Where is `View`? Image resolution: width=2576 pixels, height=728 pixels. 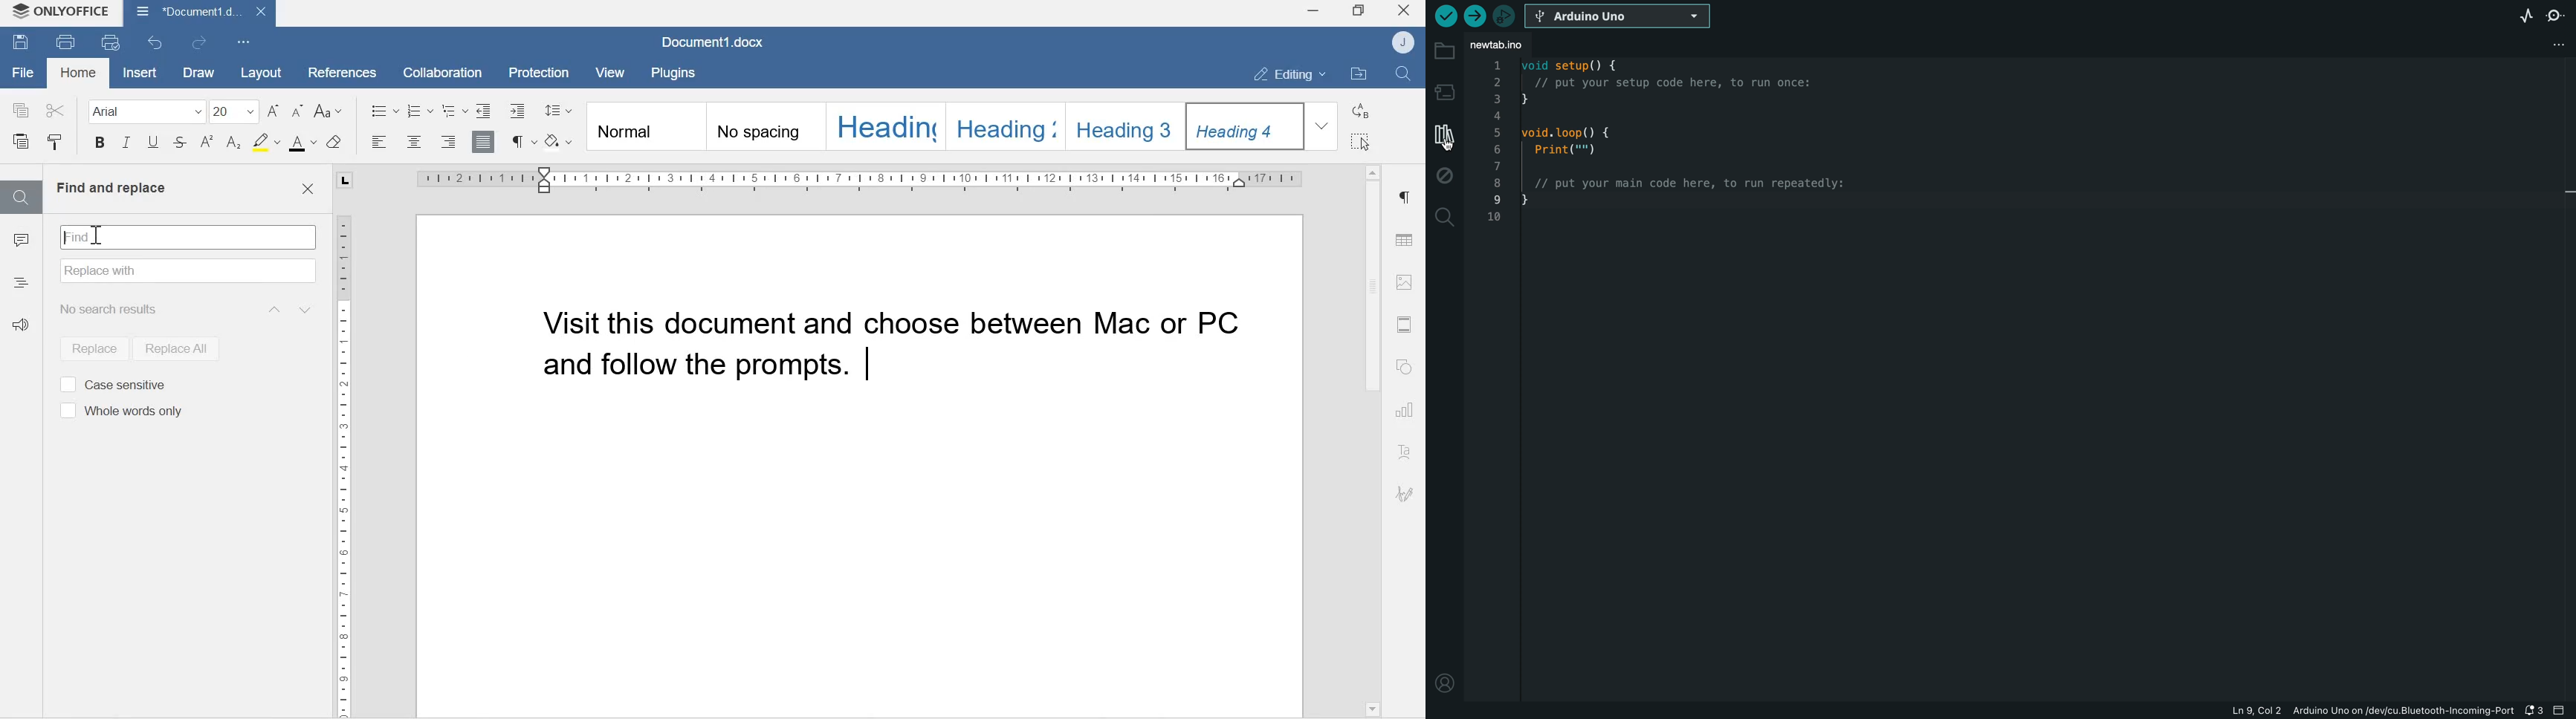
View is located at coordinates (612, 73).